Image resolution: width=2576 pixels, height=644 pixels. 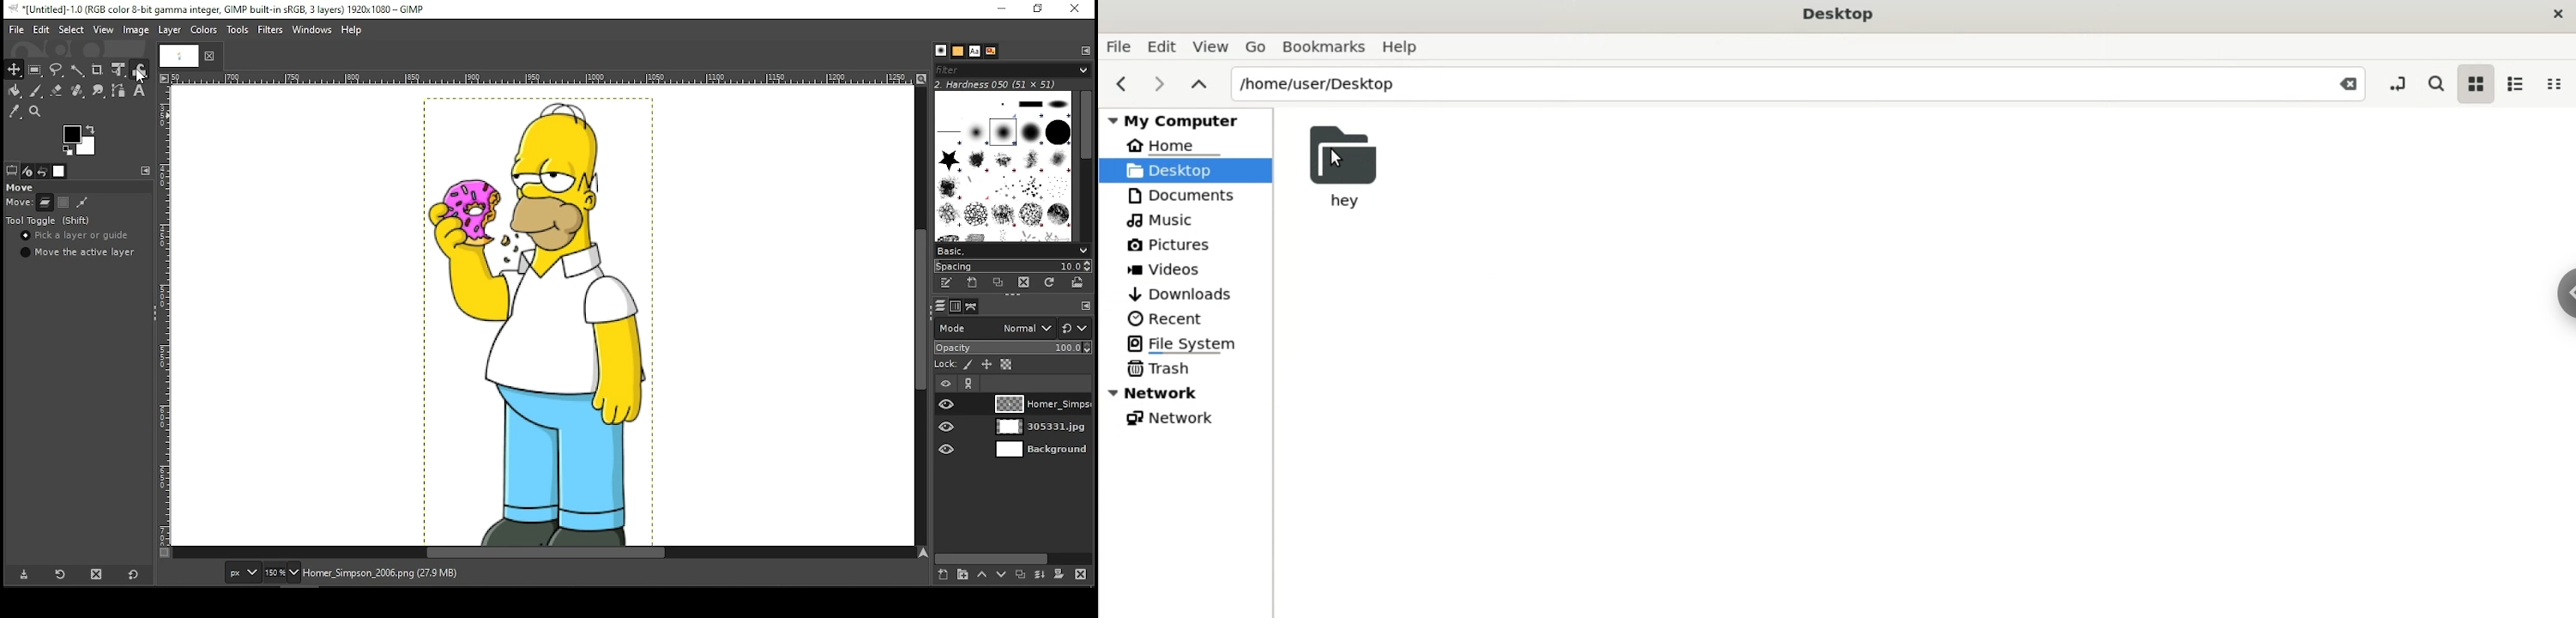 I want to click on compact view, so click(x=2554, y=84).